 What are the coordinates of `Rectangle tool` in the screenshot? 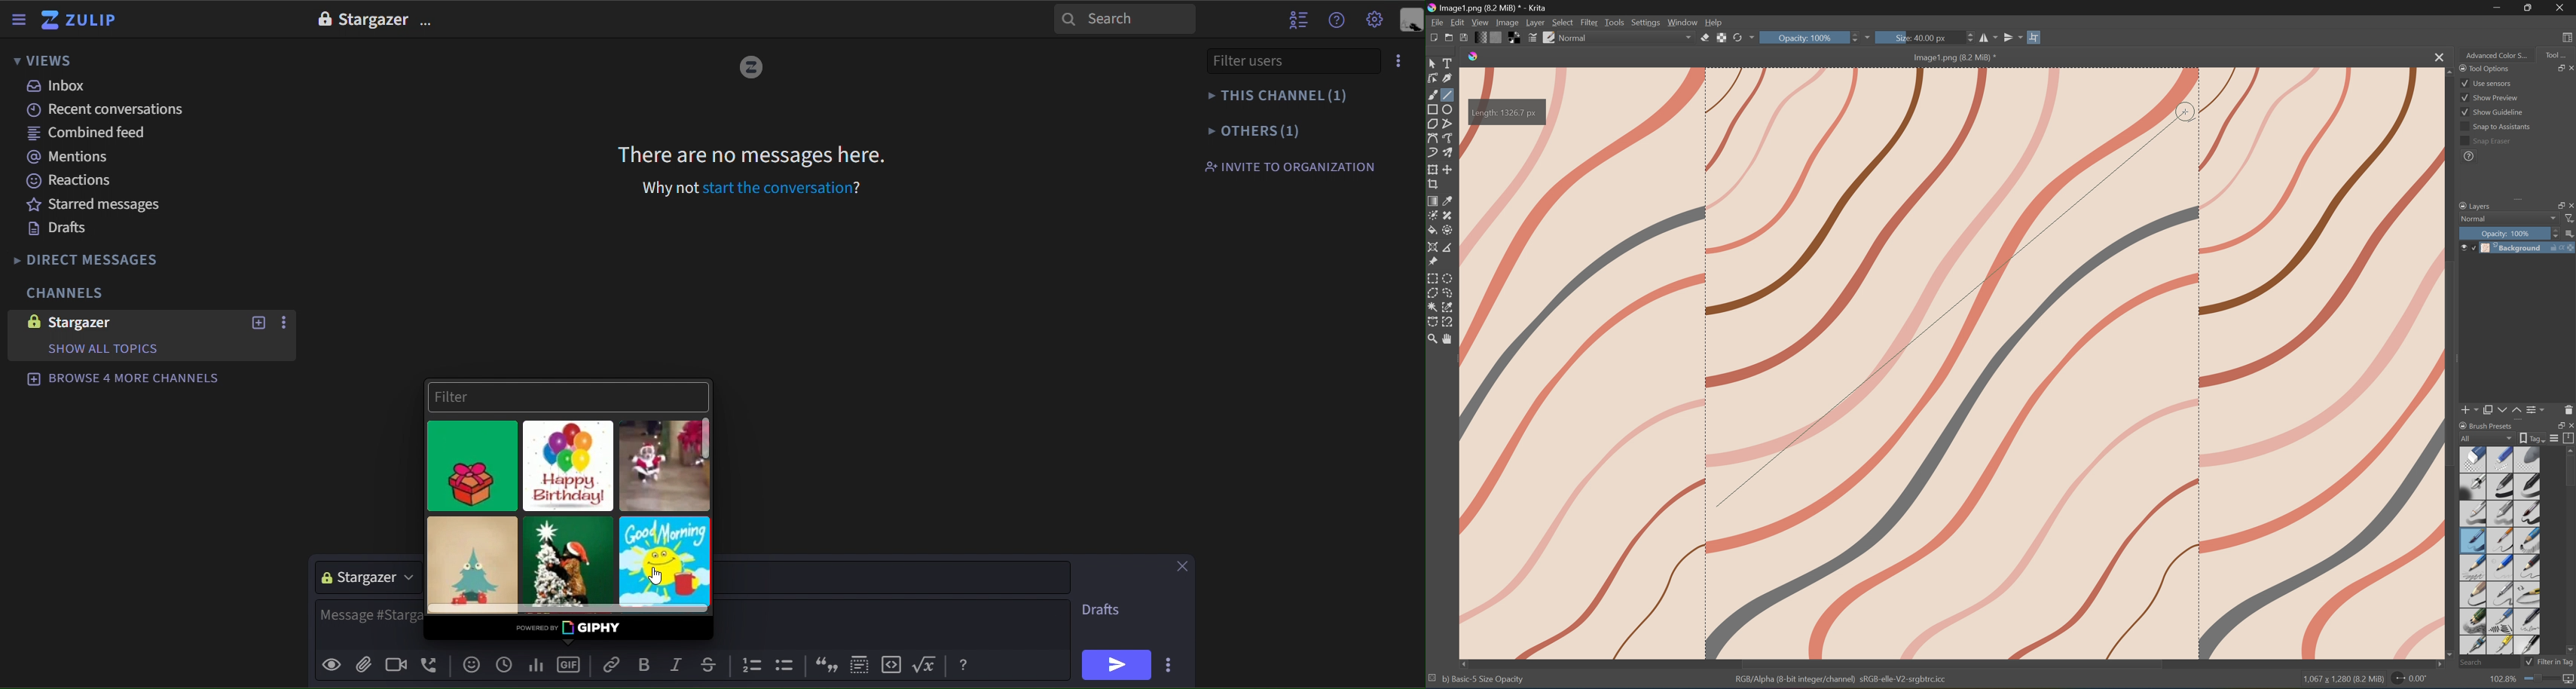 It's located at (1433, 109).